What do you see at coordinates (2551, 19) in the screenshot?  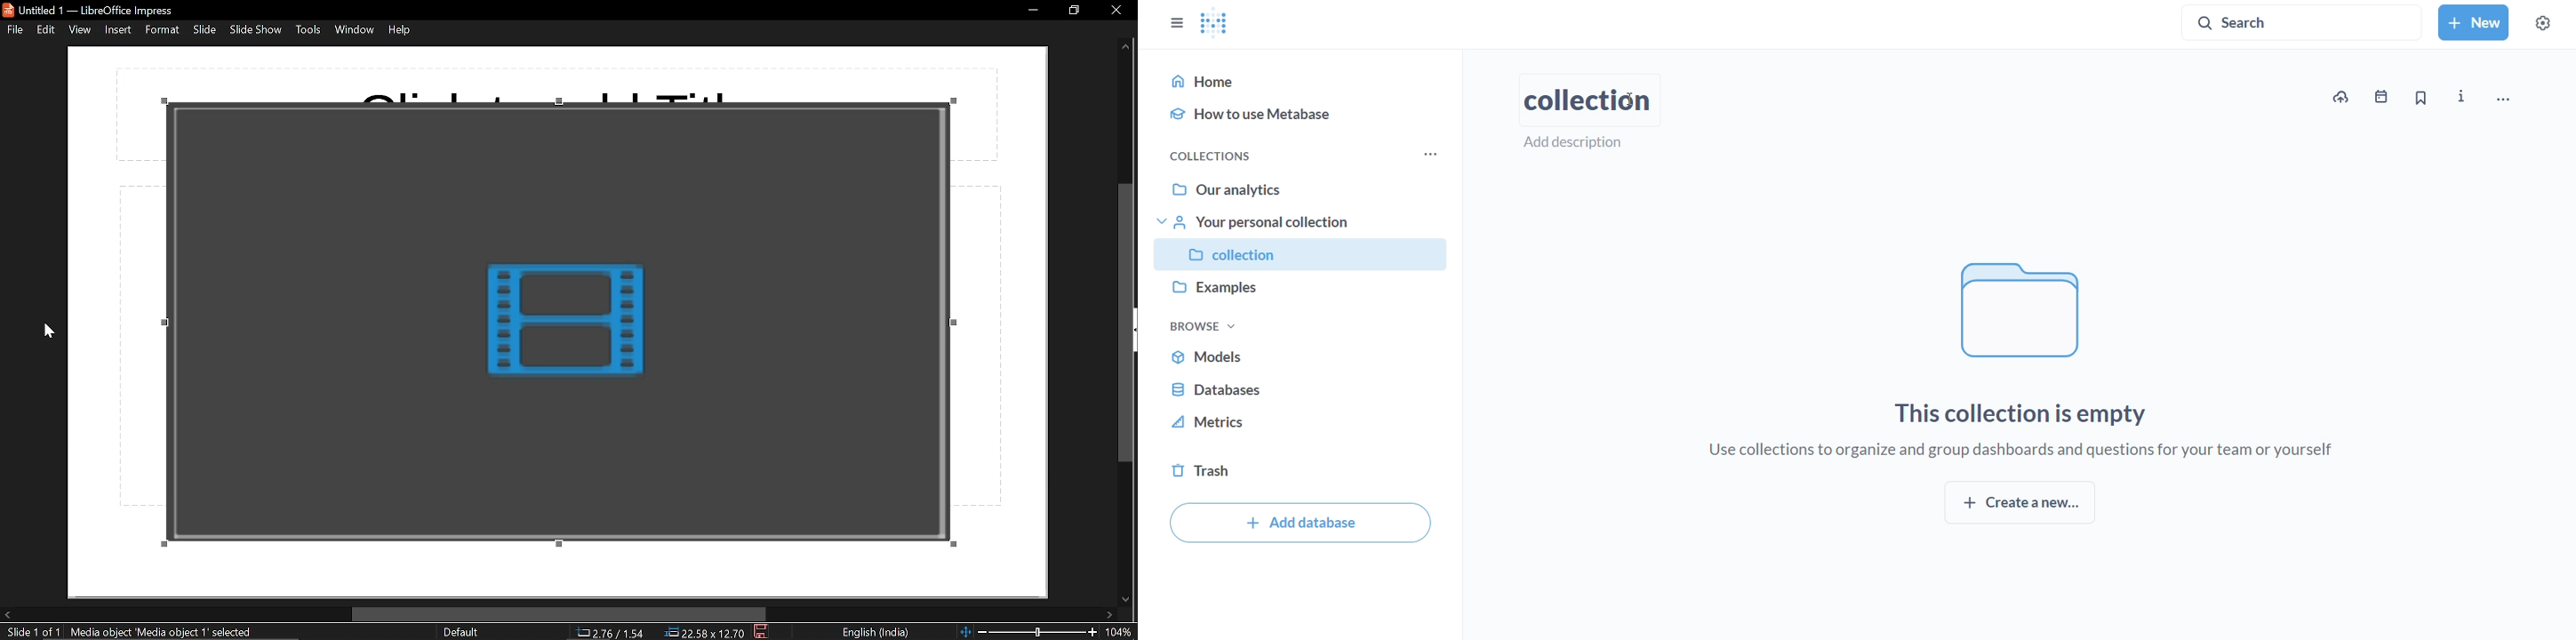 I see `settings` at bounding box center [2551, 19].